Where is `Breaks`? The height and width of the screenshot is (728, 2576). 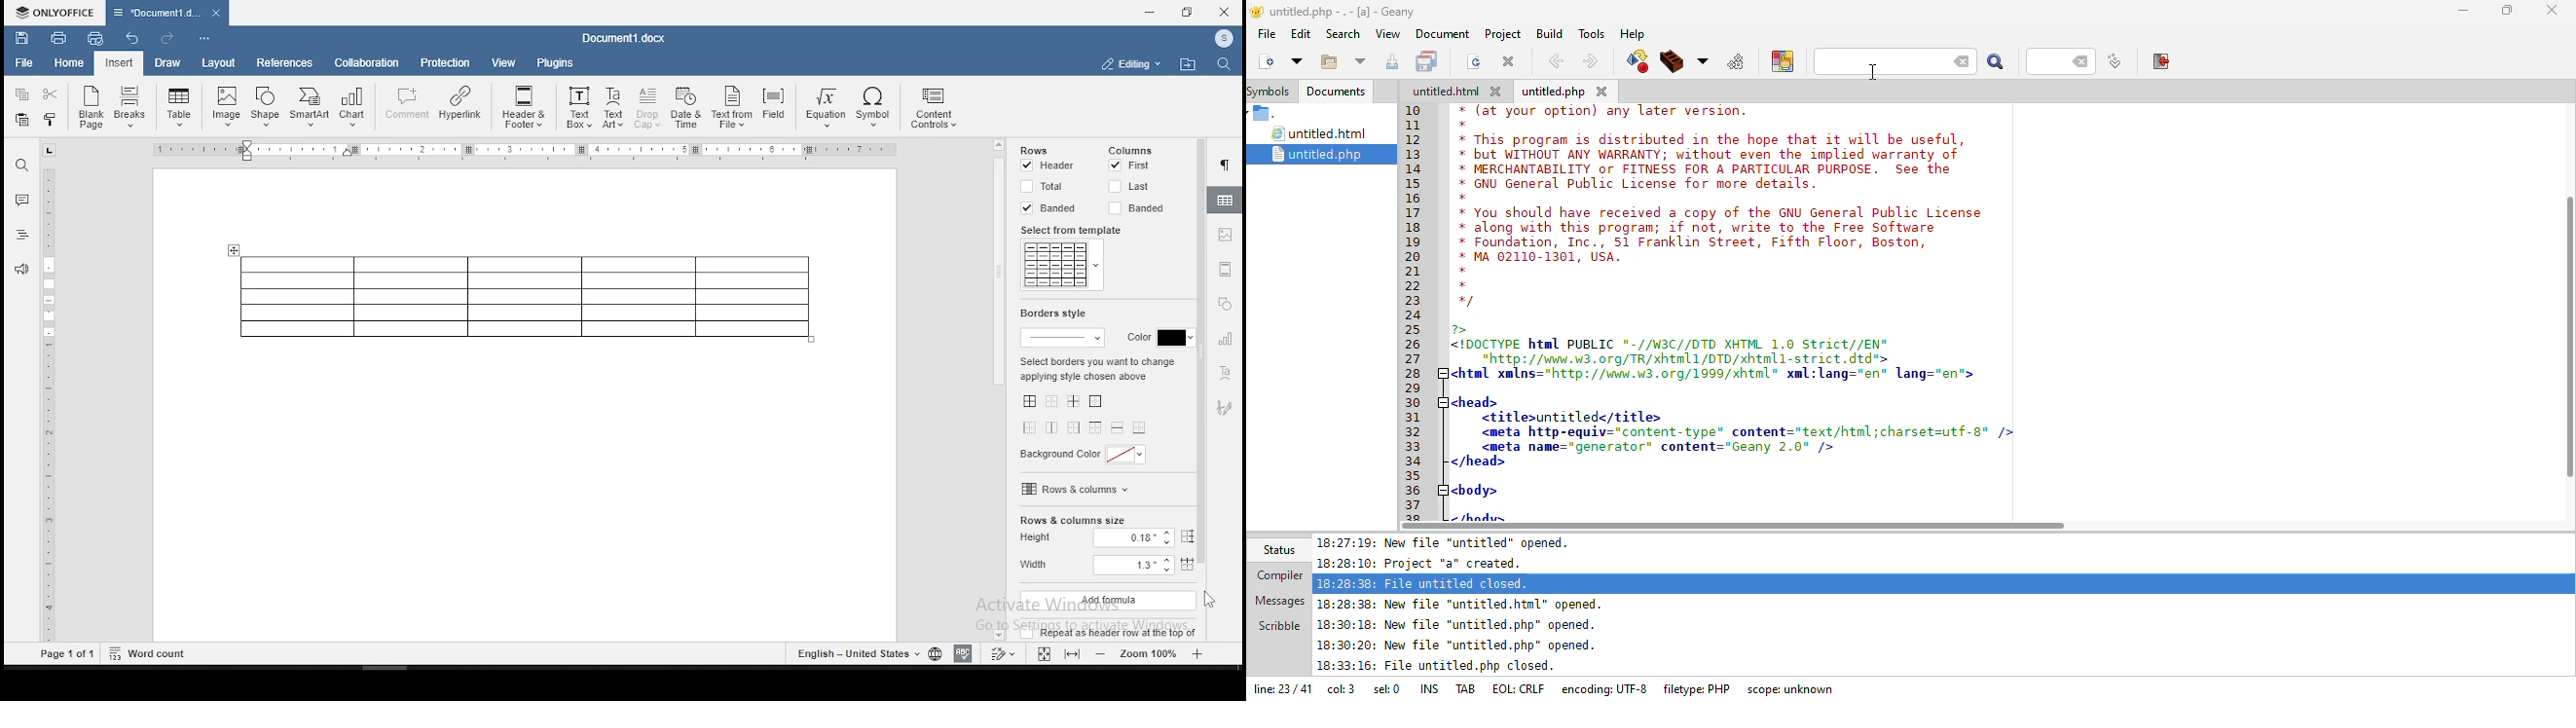 Breaks is located at coordinates (131, 109).